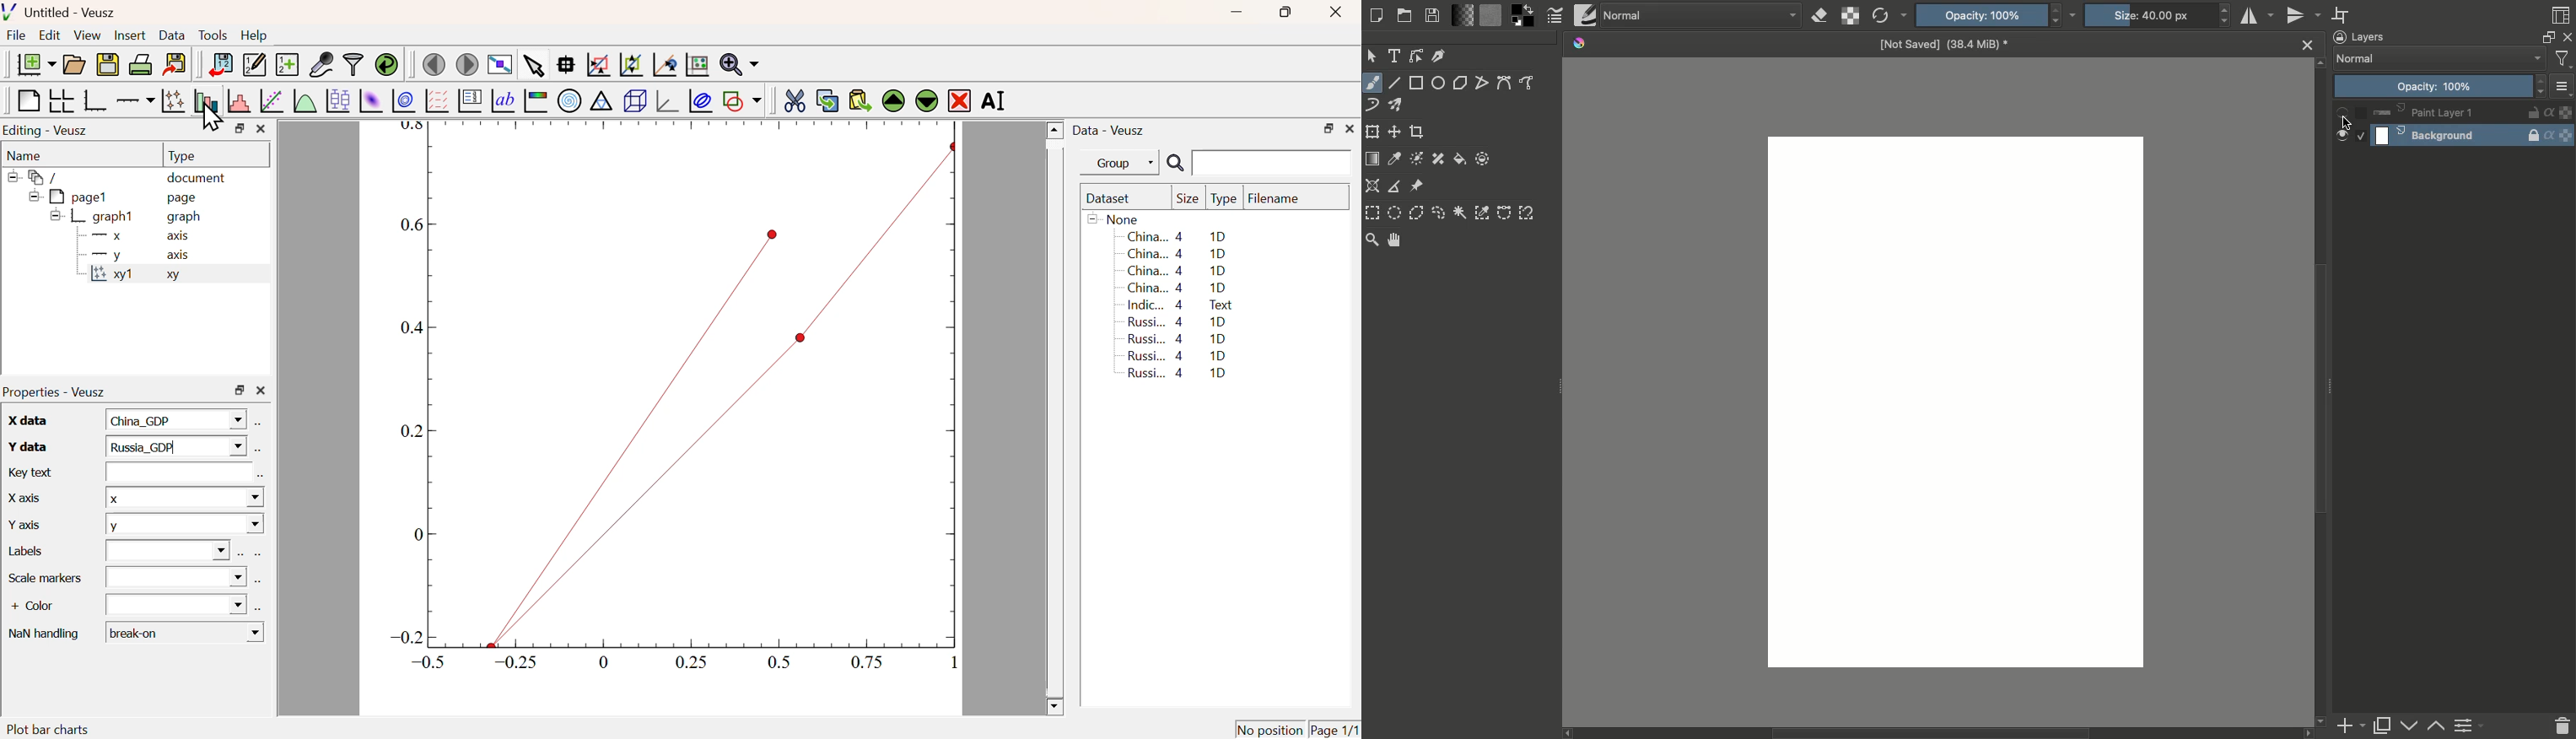 Image resolution: width=2576 pixels, height=756 pixels. What do you see at coordinates (1442, 55) in the screenshot?
I see `Calligraphy` at bounding box center [1442, 55].